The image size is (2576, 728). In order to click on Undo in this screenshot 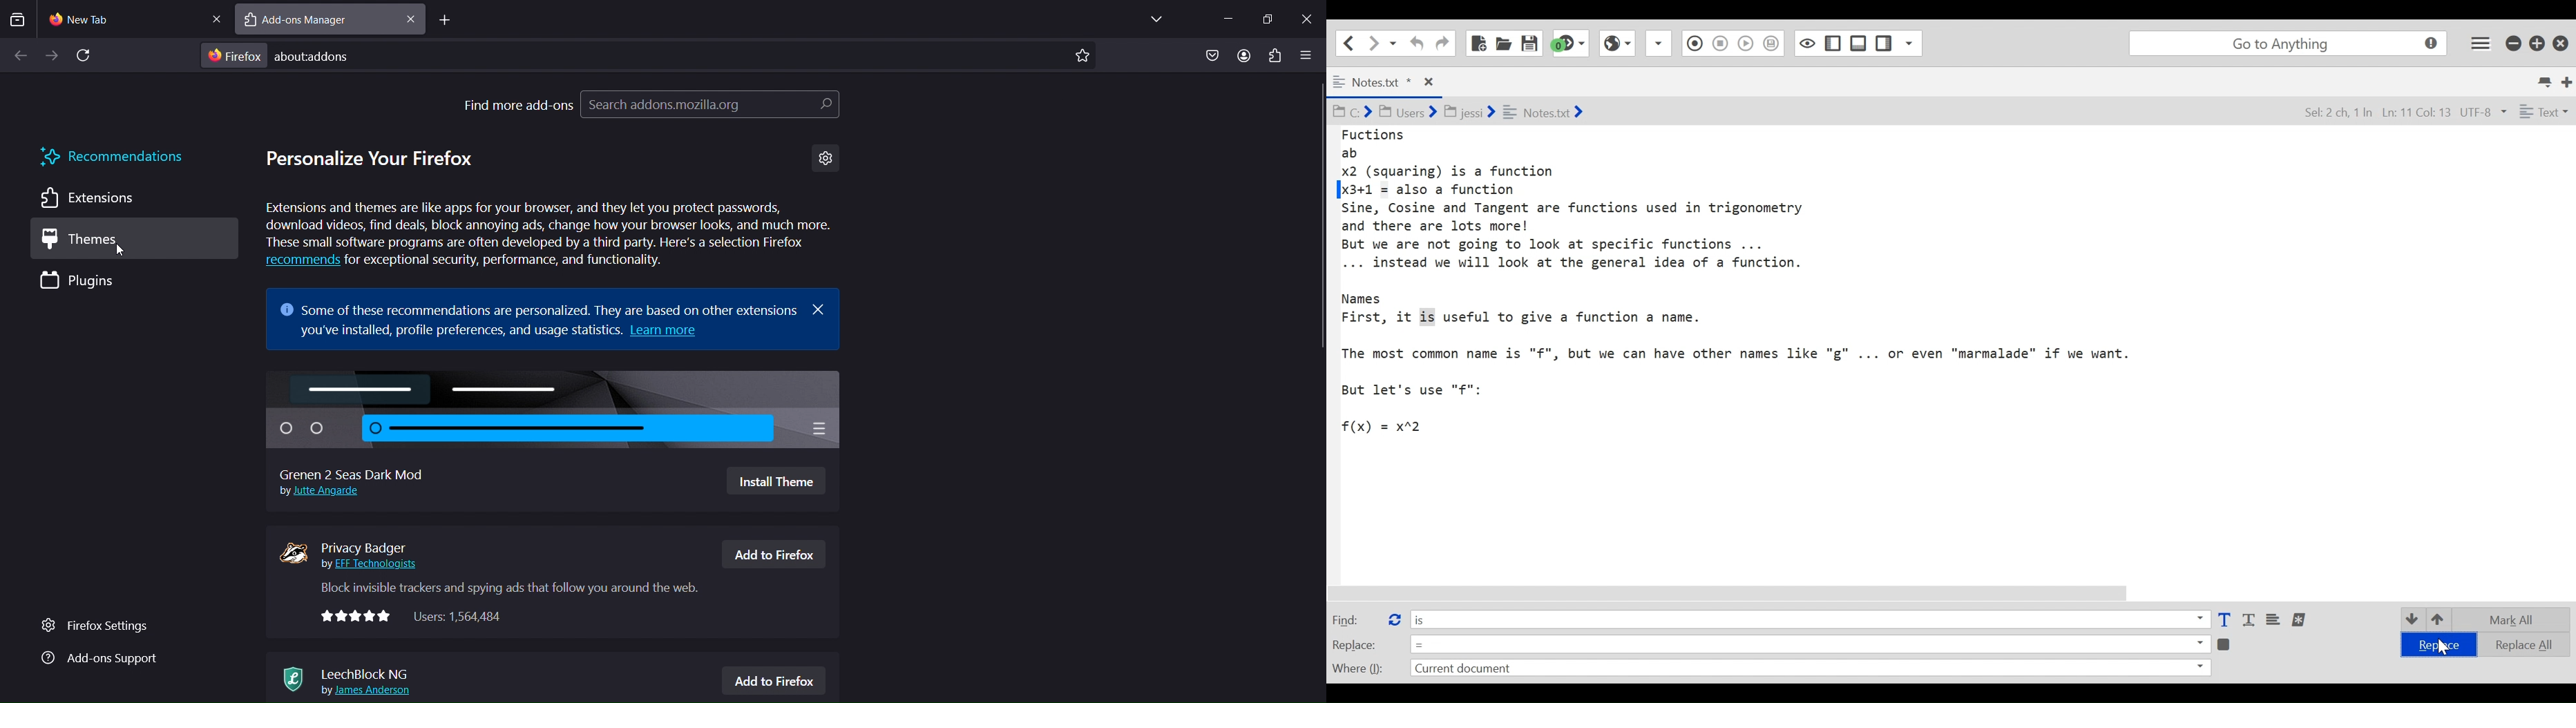, I will do `click(1415, 43)`.